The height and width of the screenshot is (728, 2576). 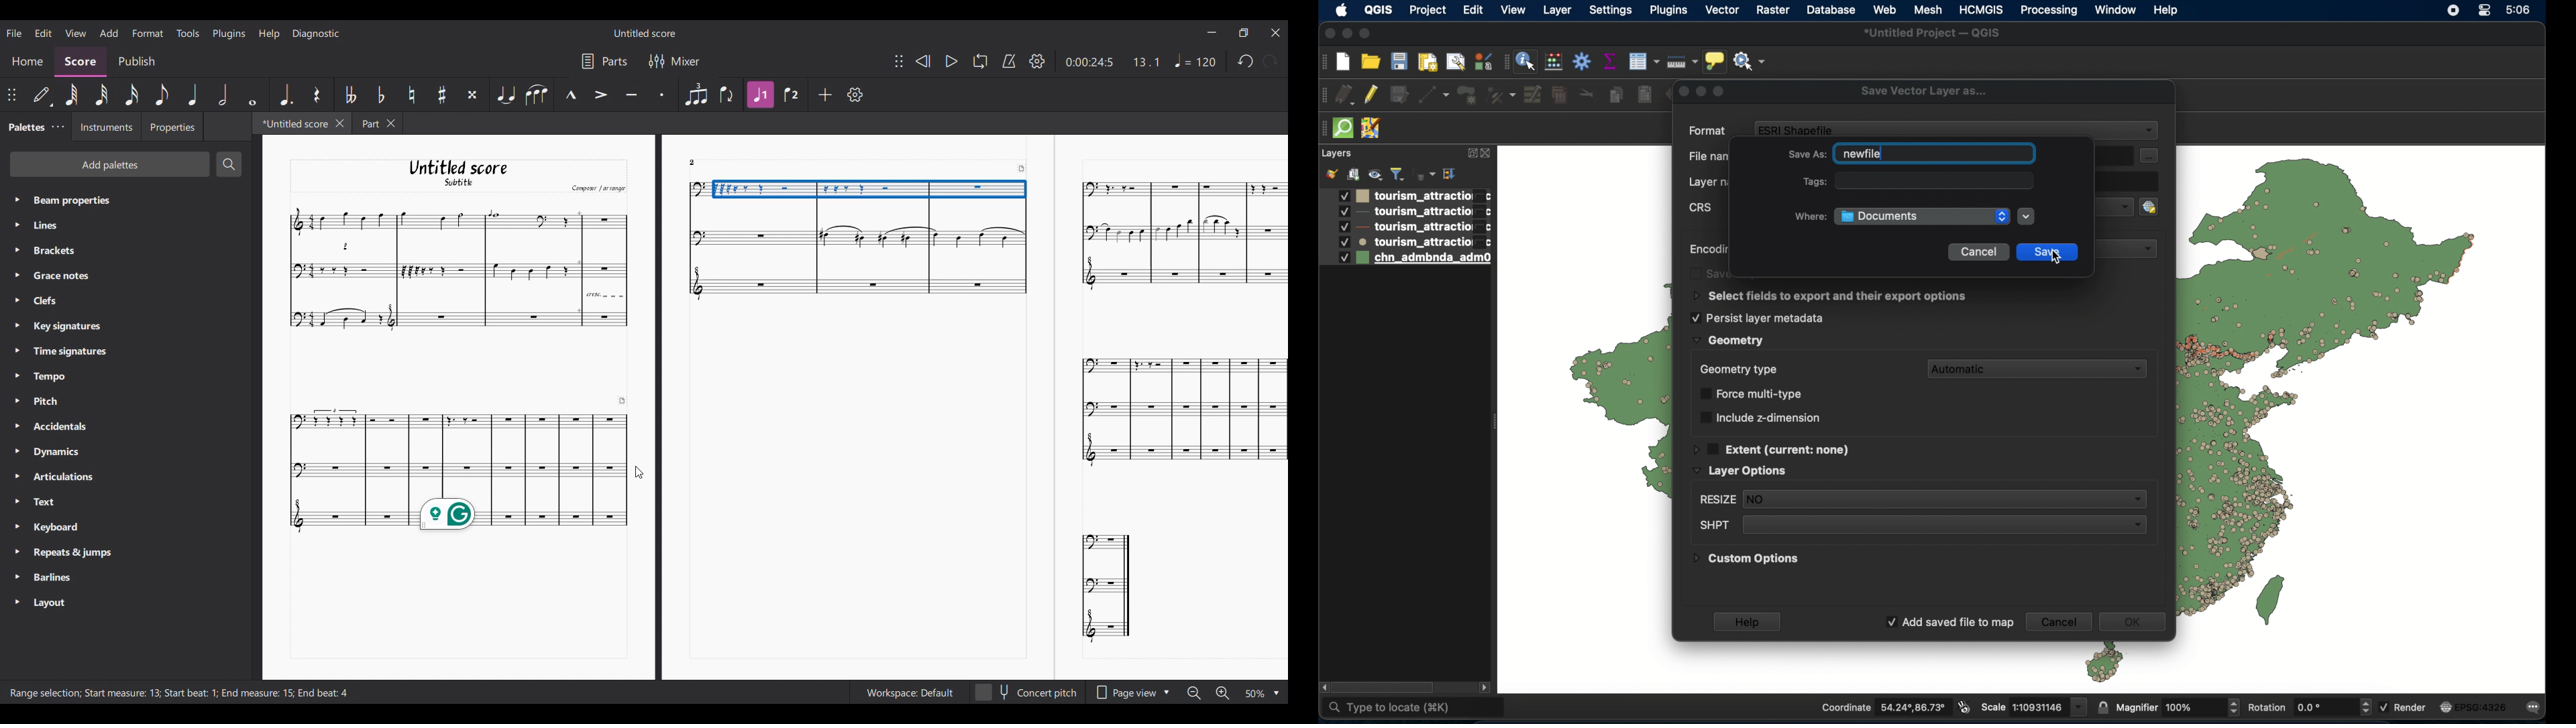 I want to click on Untitled score, so click(x=645, y=34).